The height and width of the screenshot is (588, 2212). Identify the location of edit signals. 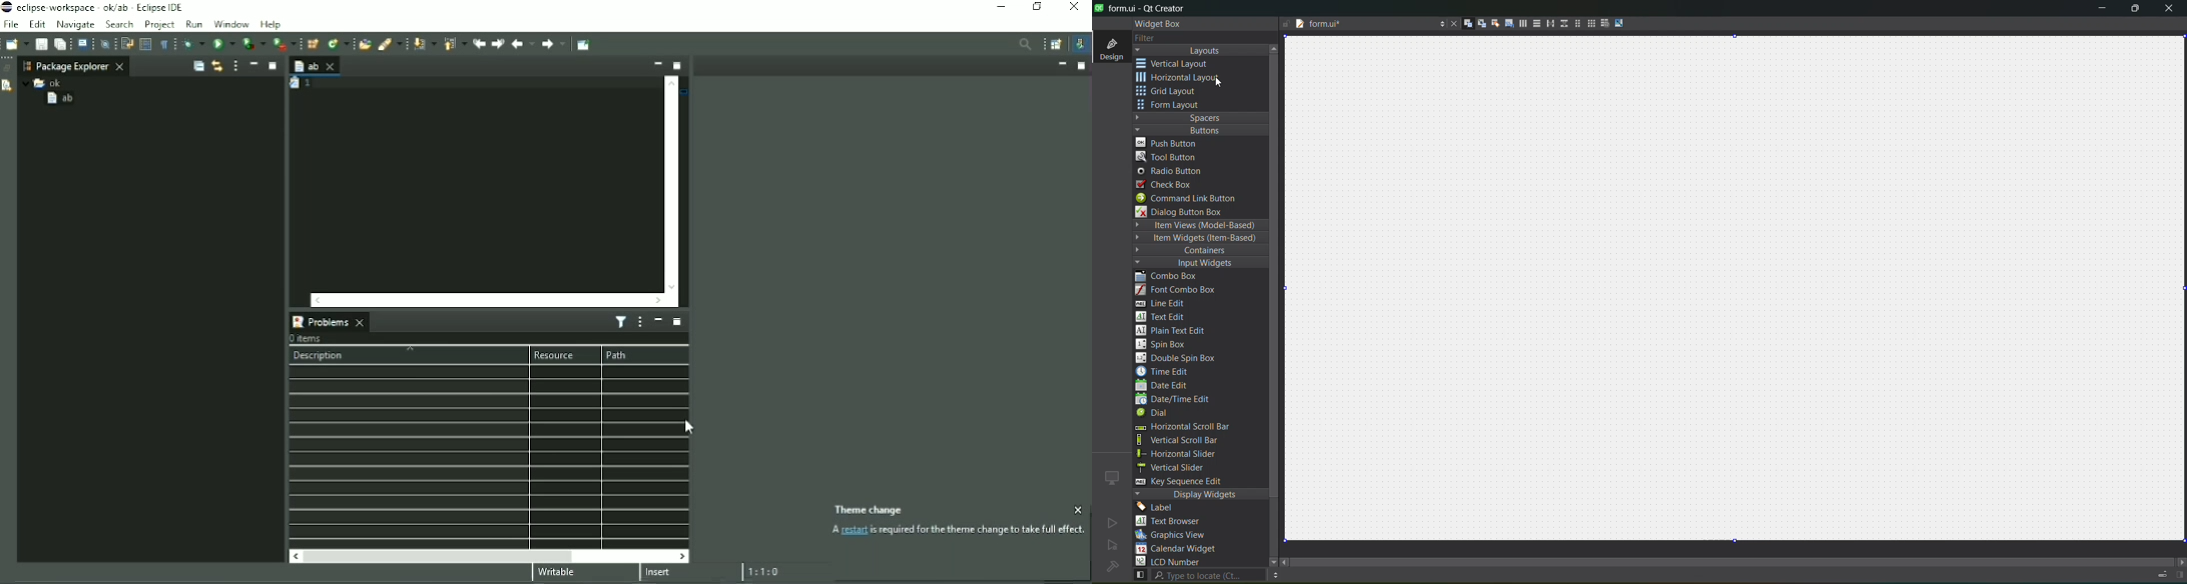
(1477, 23).